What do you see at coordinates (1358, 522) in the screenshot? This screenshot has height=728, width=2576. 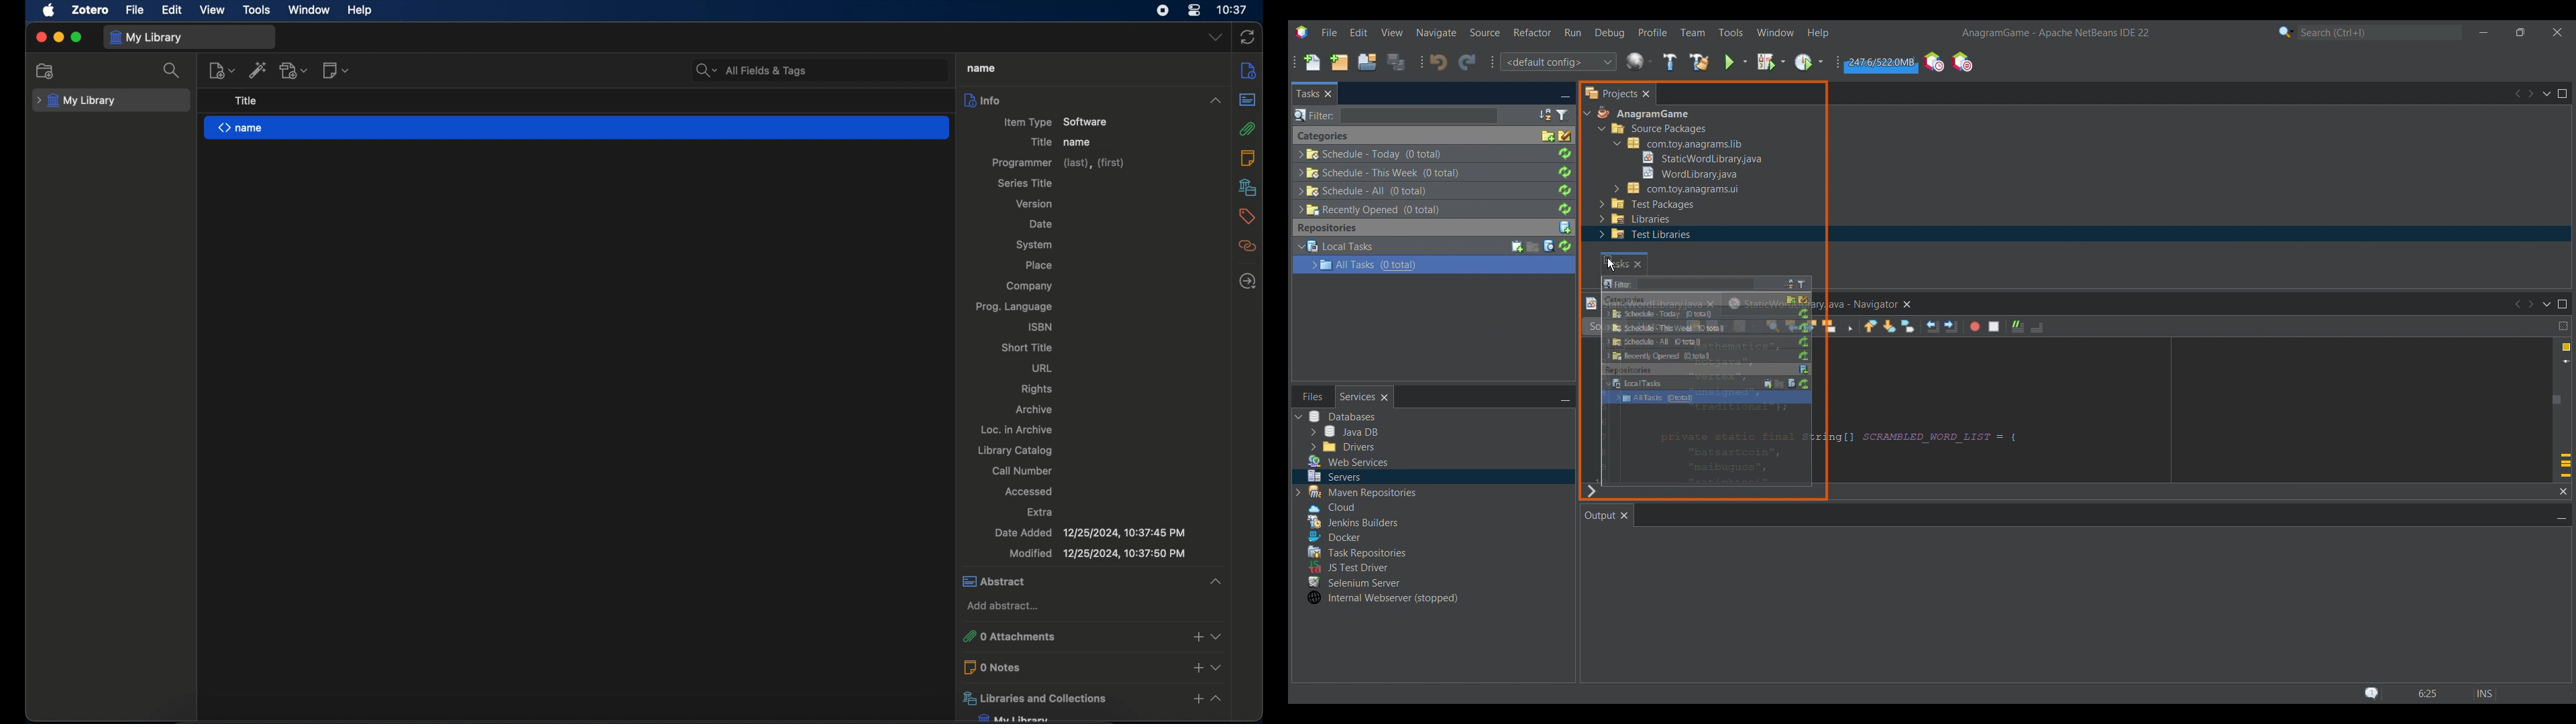 I see `` at bounding box center [1358, 522].